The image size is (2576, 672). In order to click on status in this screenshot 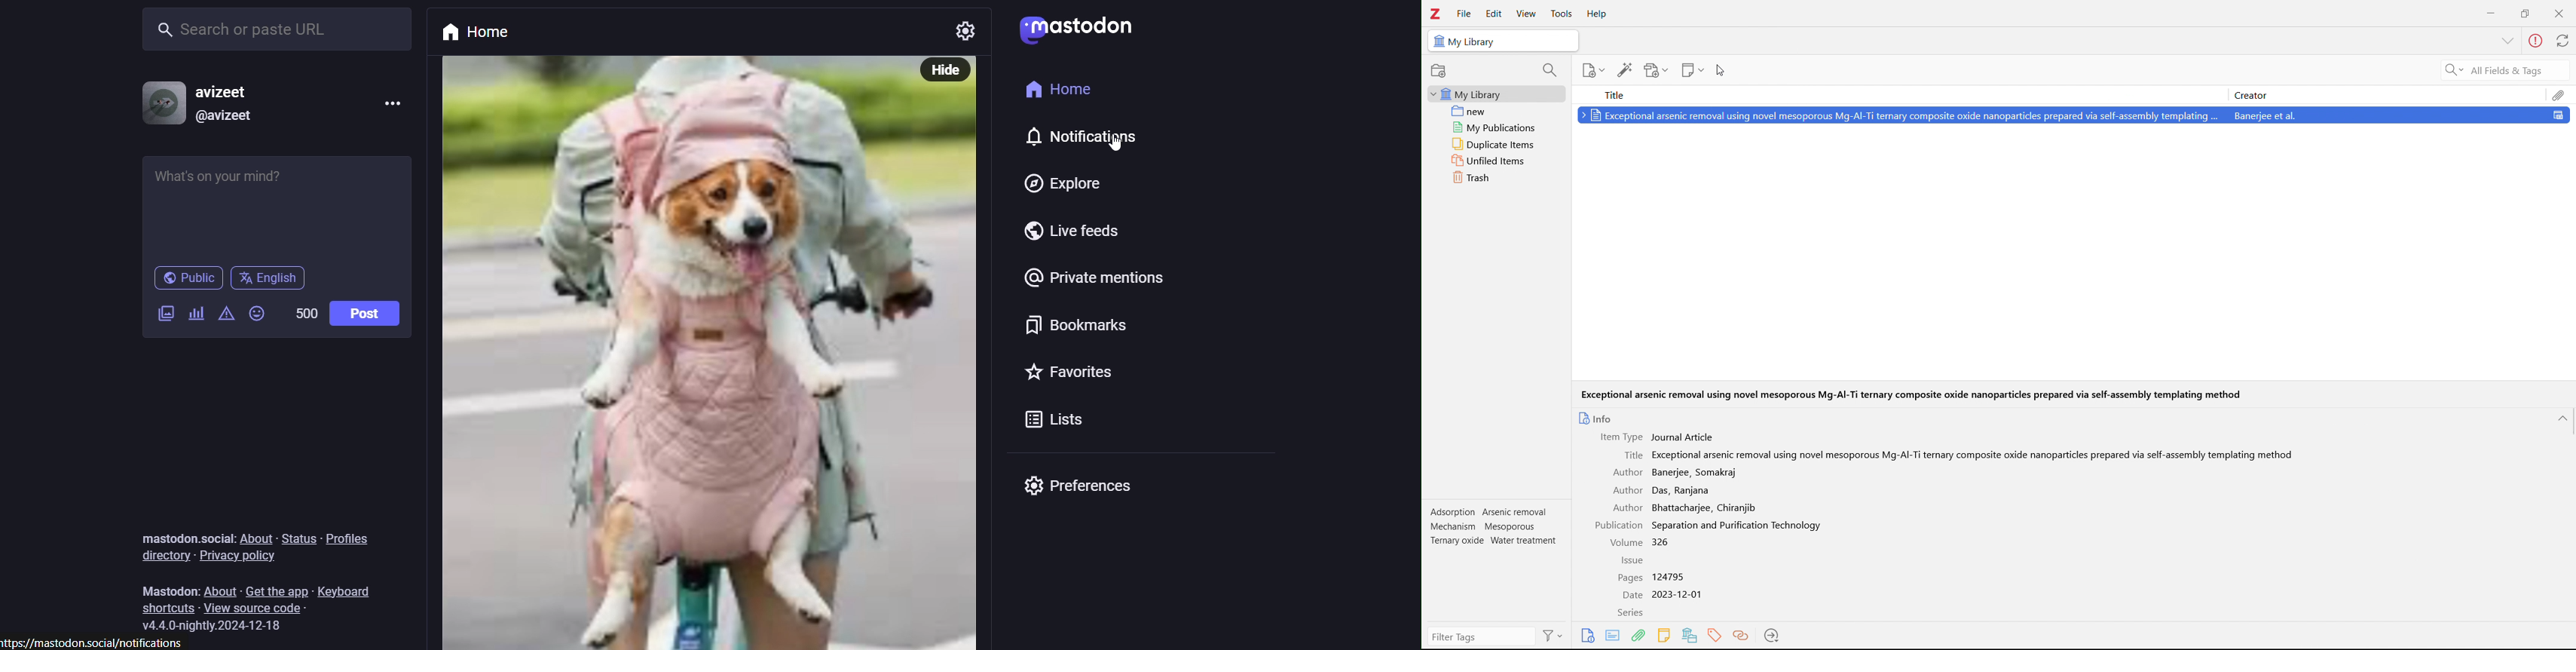, I will do `click(298, 538)`.